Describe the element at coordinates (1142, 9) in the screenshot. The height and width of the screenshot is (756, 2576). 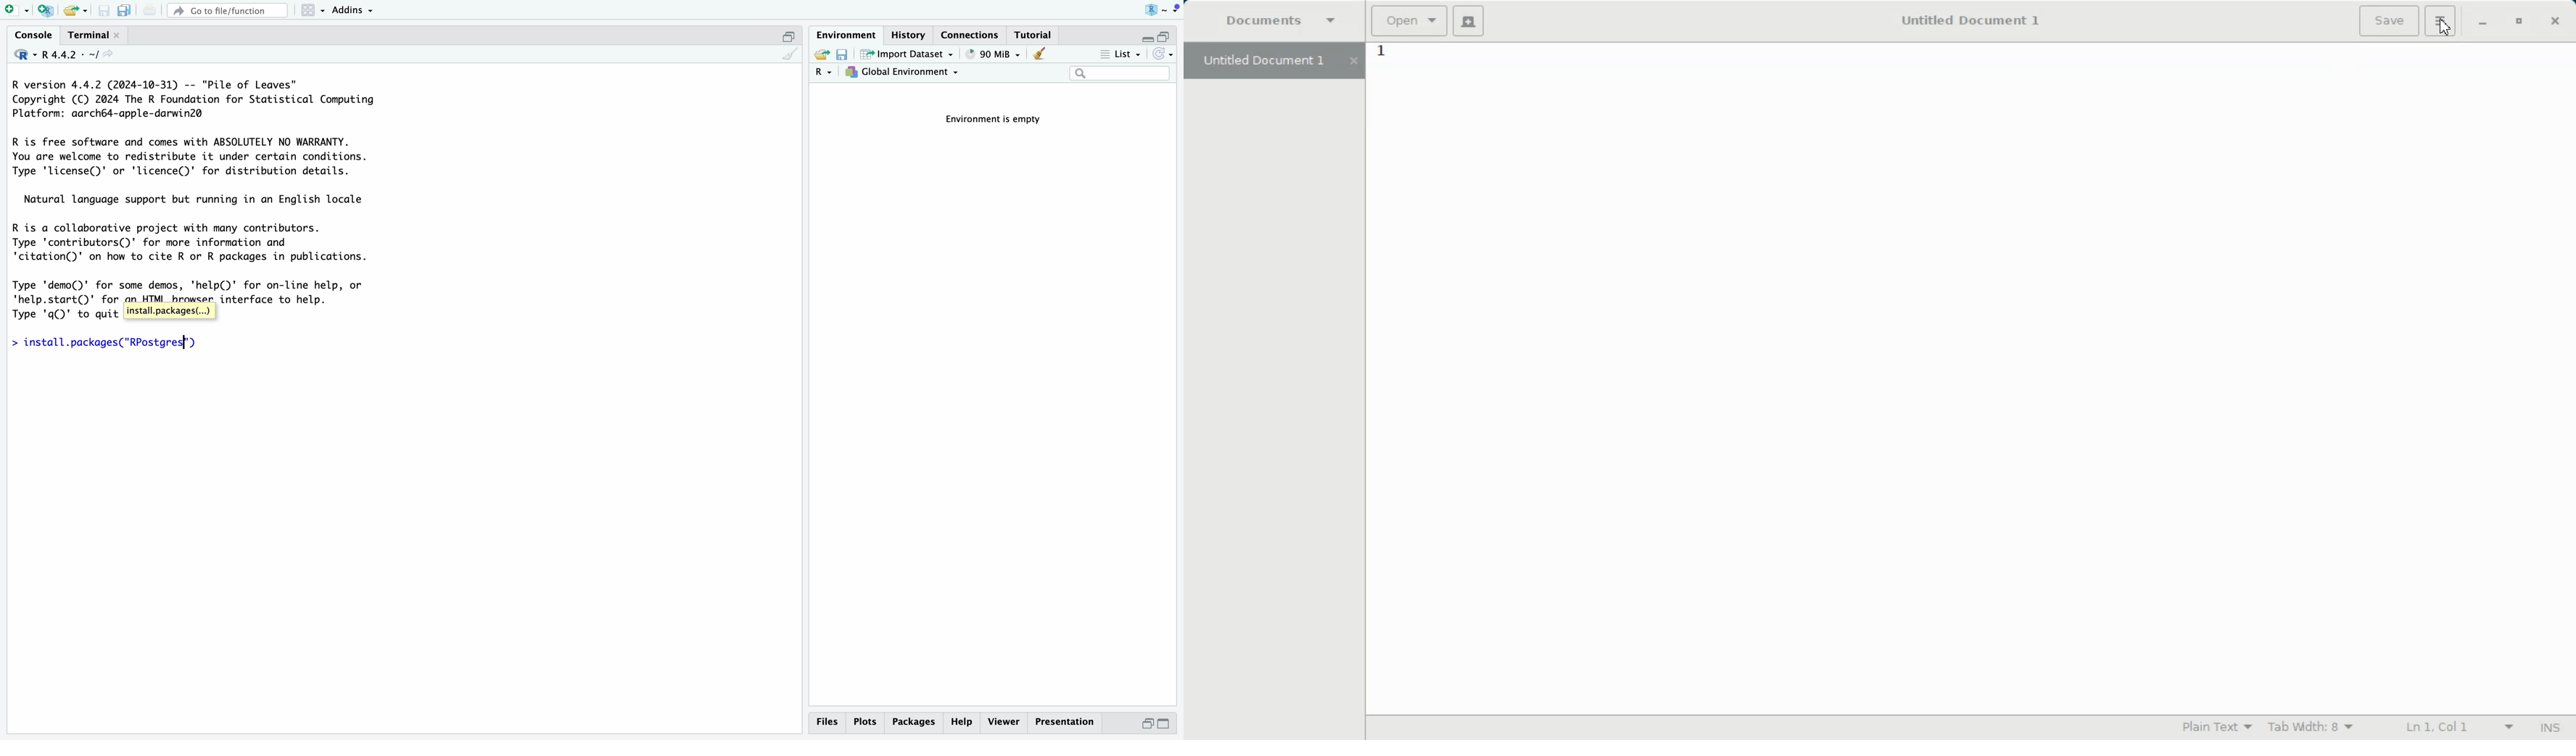
I see `R logo` at that location.